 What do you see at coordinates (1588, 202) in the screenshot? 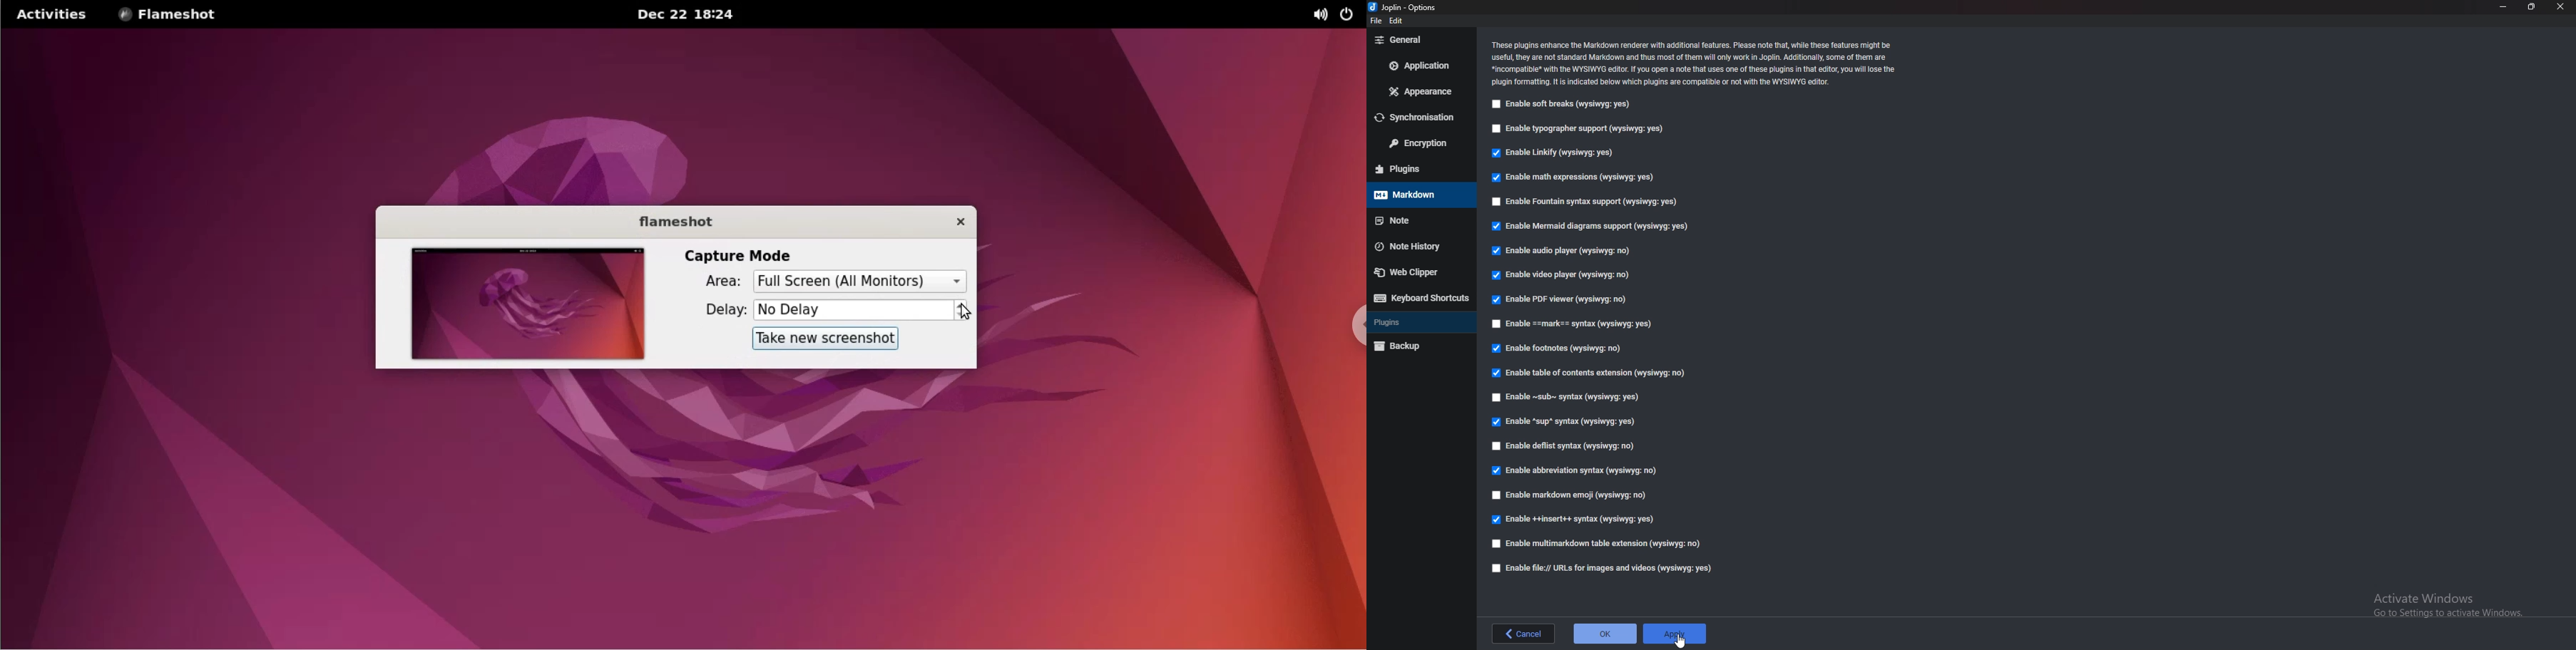
I see `Enable fountain syntax support` at bounding box center [1588, 202].